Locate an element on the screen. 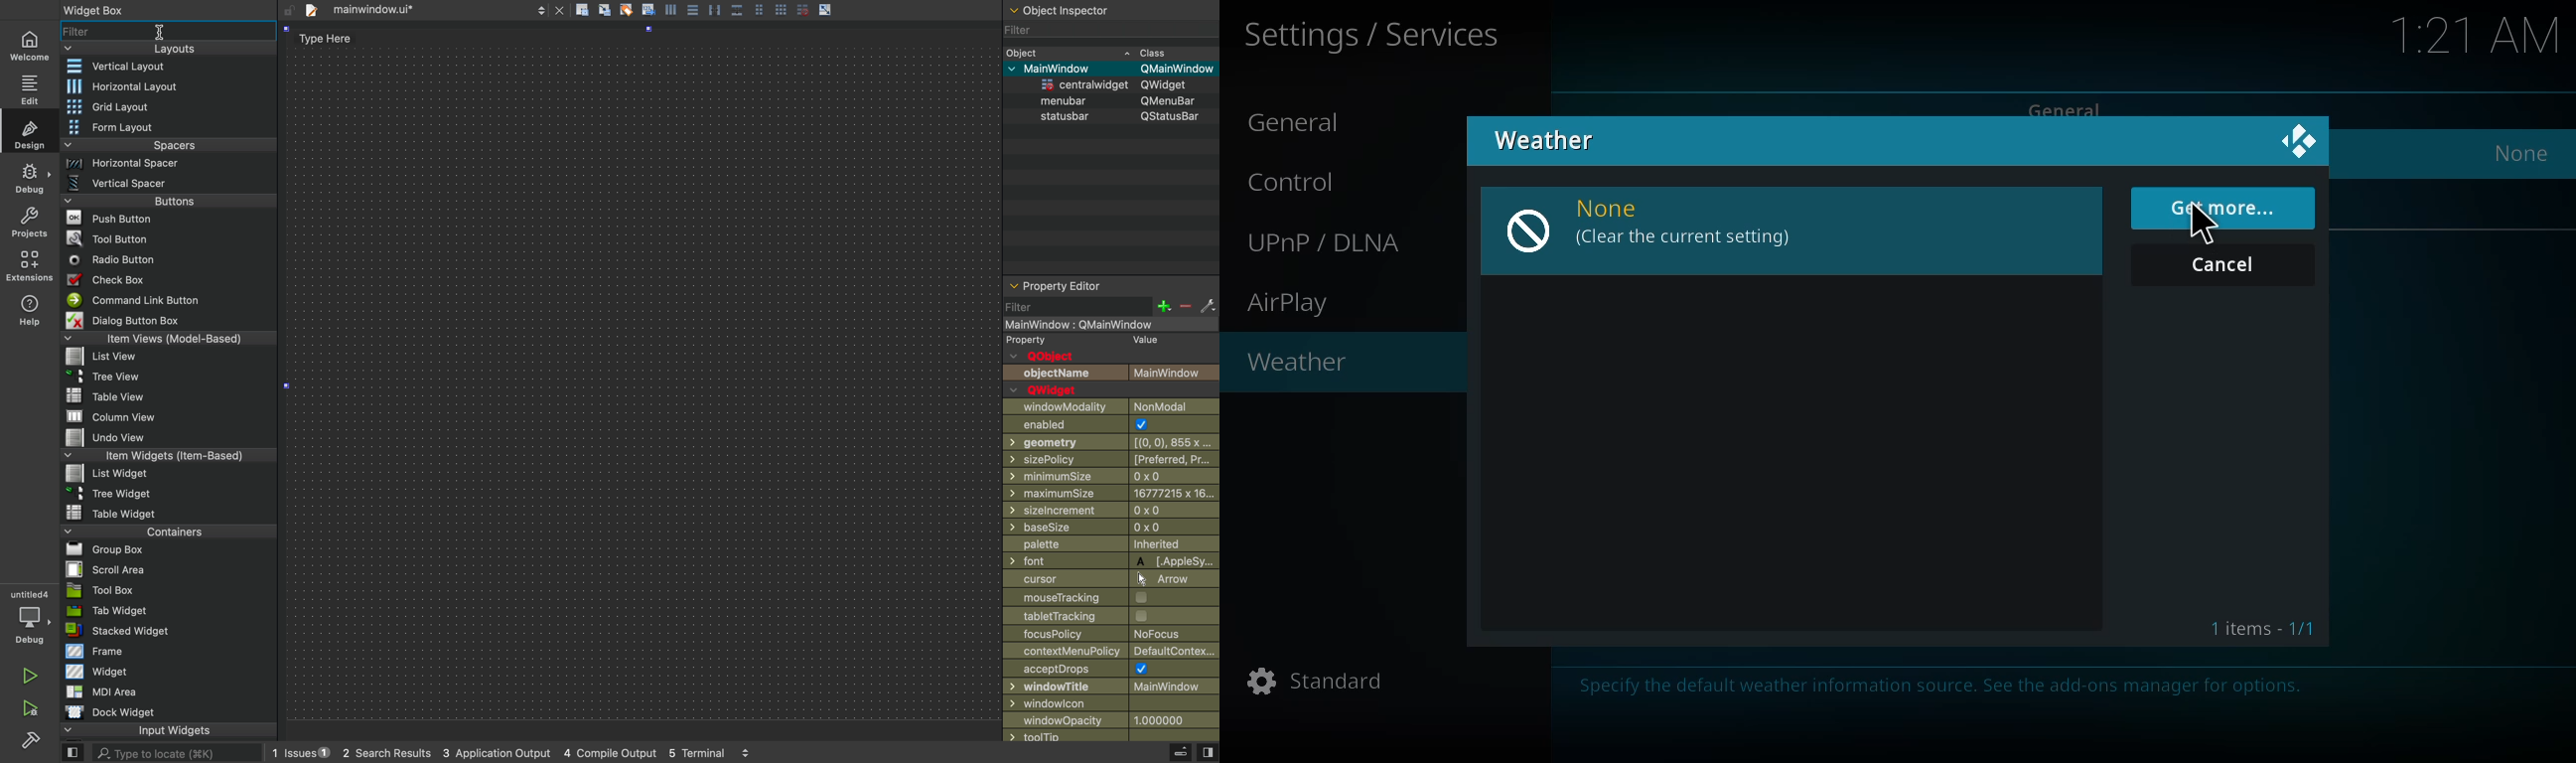  projects is located at coordinates (28, 223).